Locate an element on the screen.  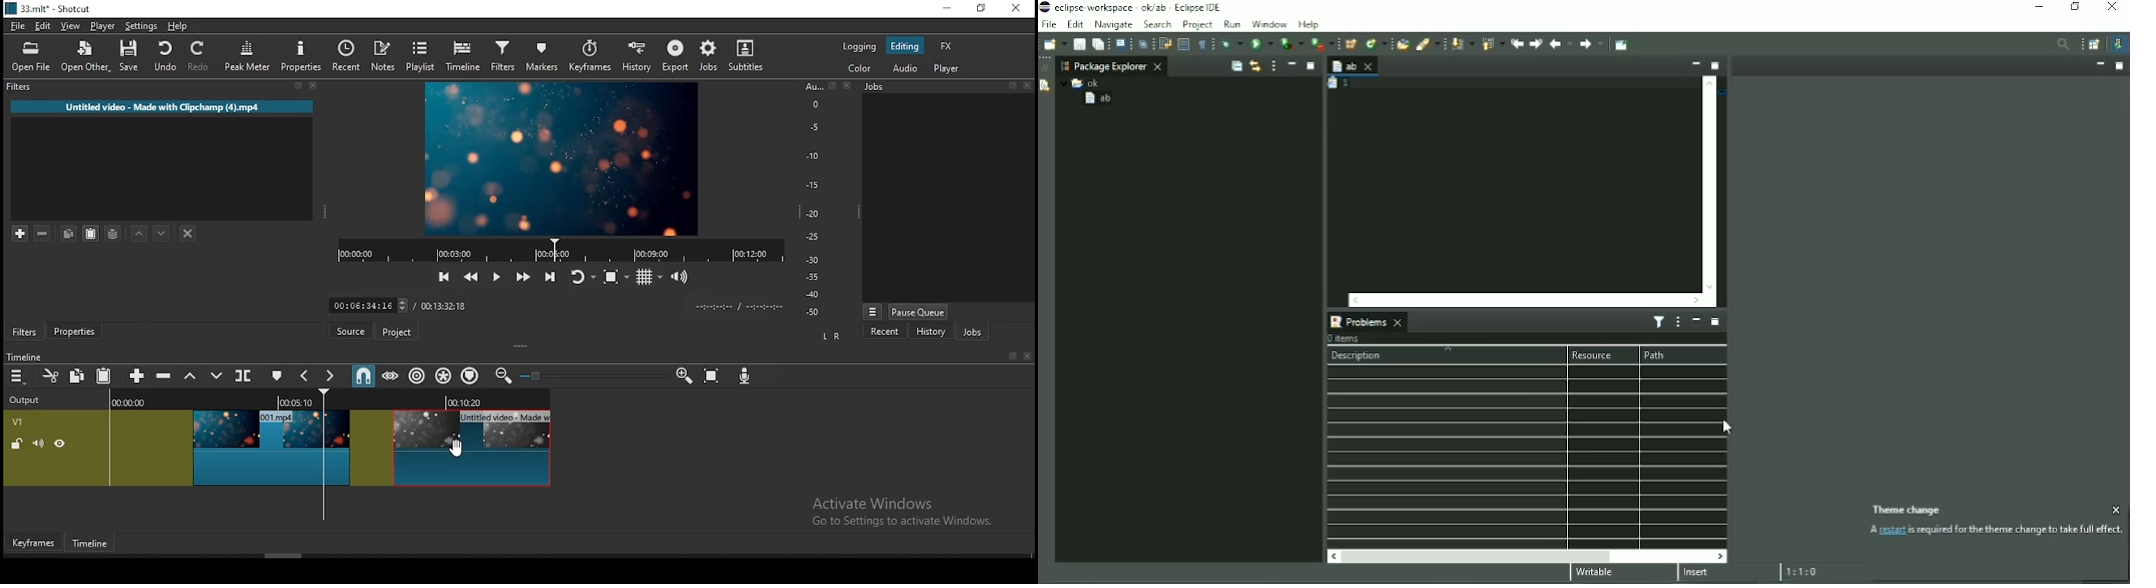
 is located at coordinates (1029, 85).